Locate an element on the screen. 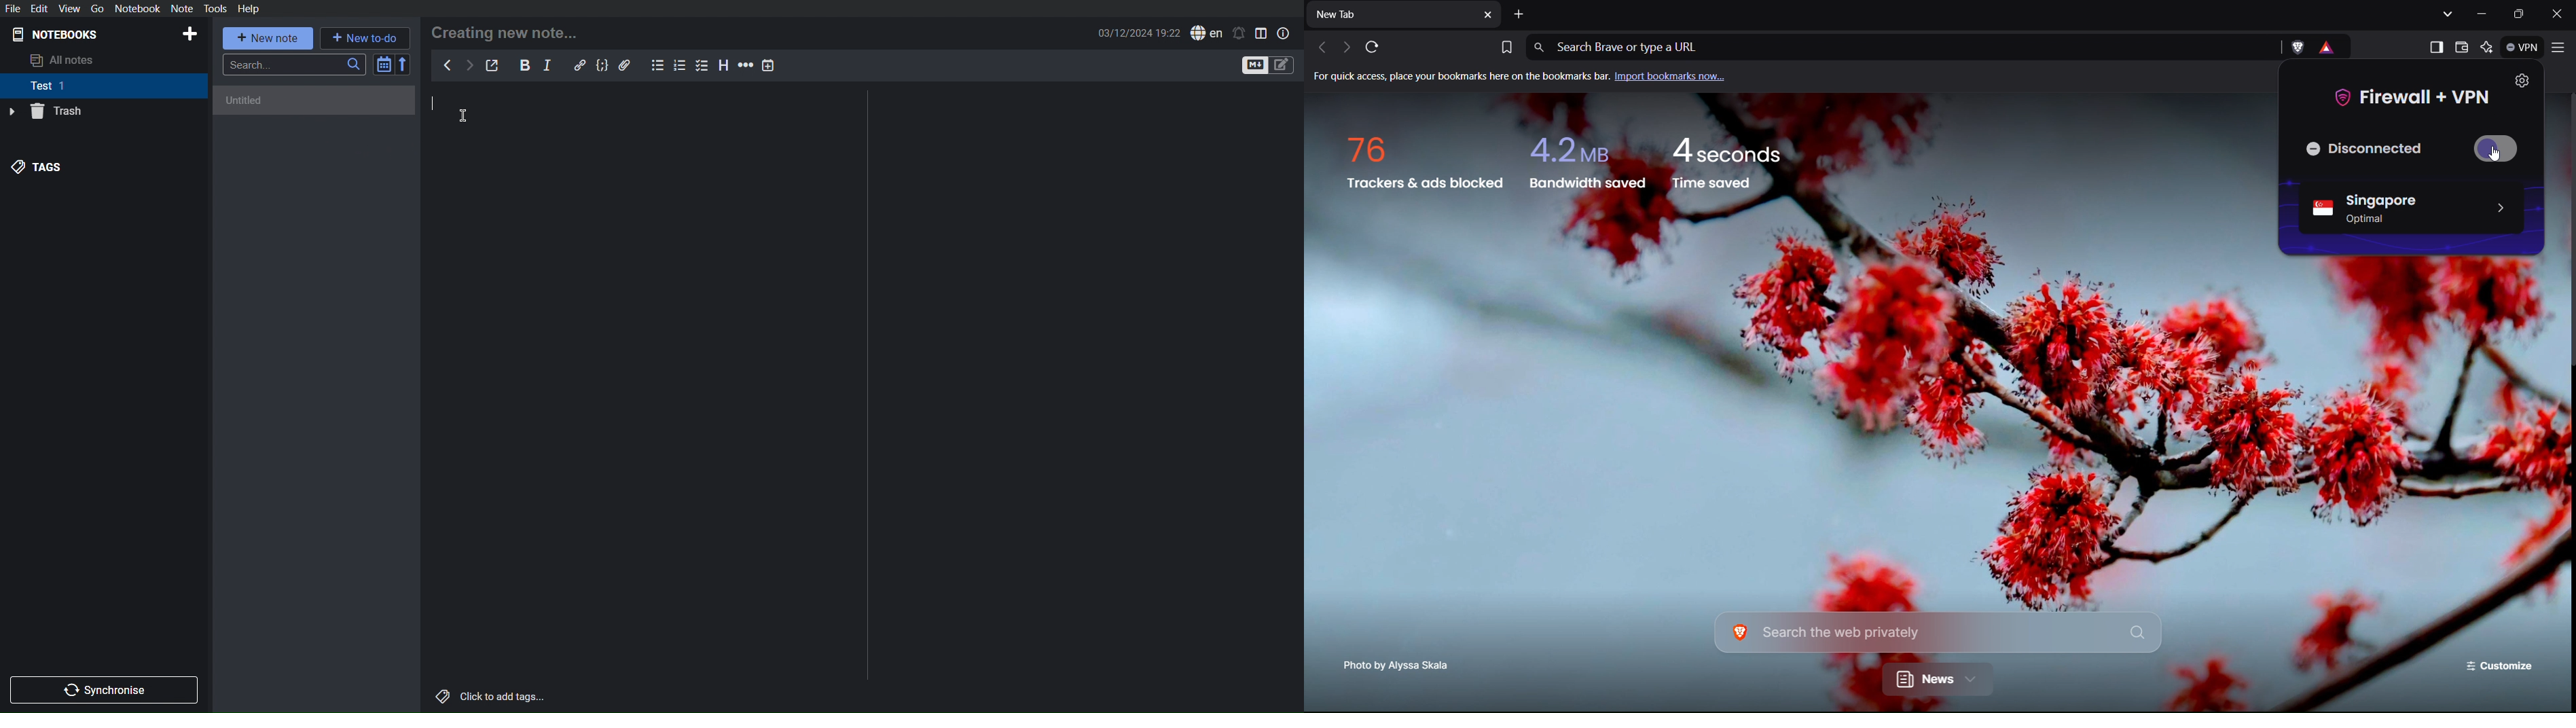 The height and width of the screenshot is (728, 2576). Text Cursor is located at coordinates (462, 115).